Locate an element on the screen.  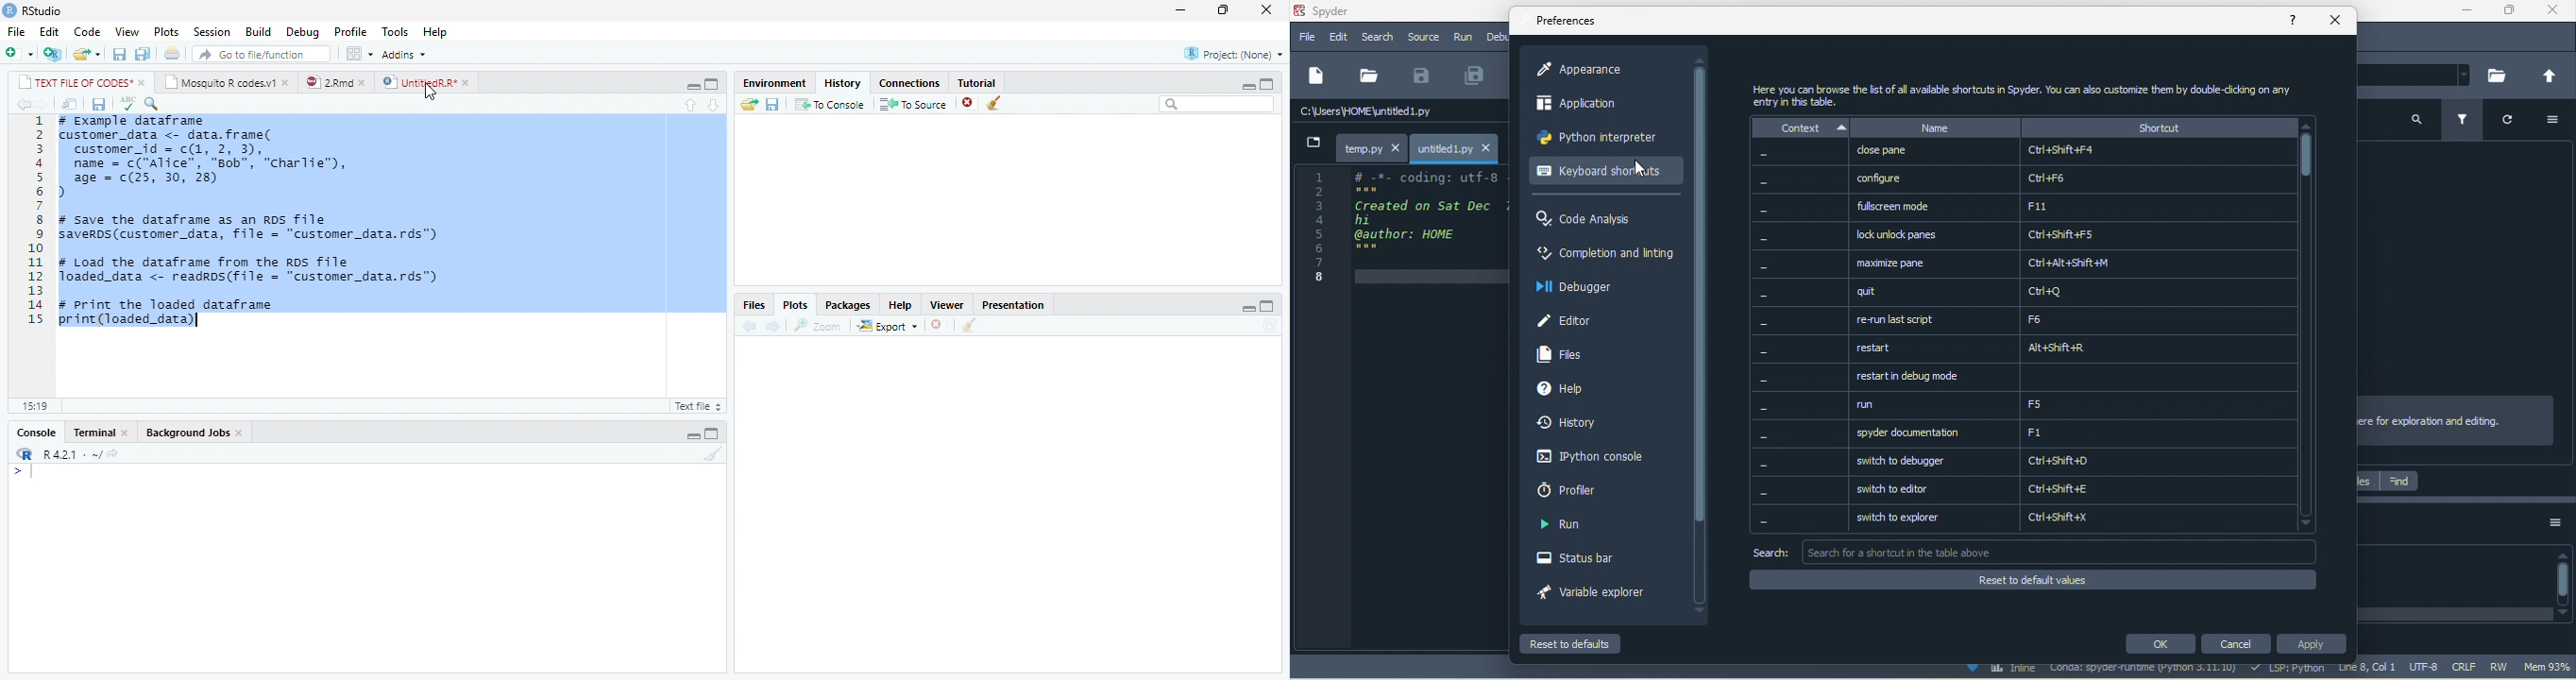
Export is located at coordinates (887, 326).